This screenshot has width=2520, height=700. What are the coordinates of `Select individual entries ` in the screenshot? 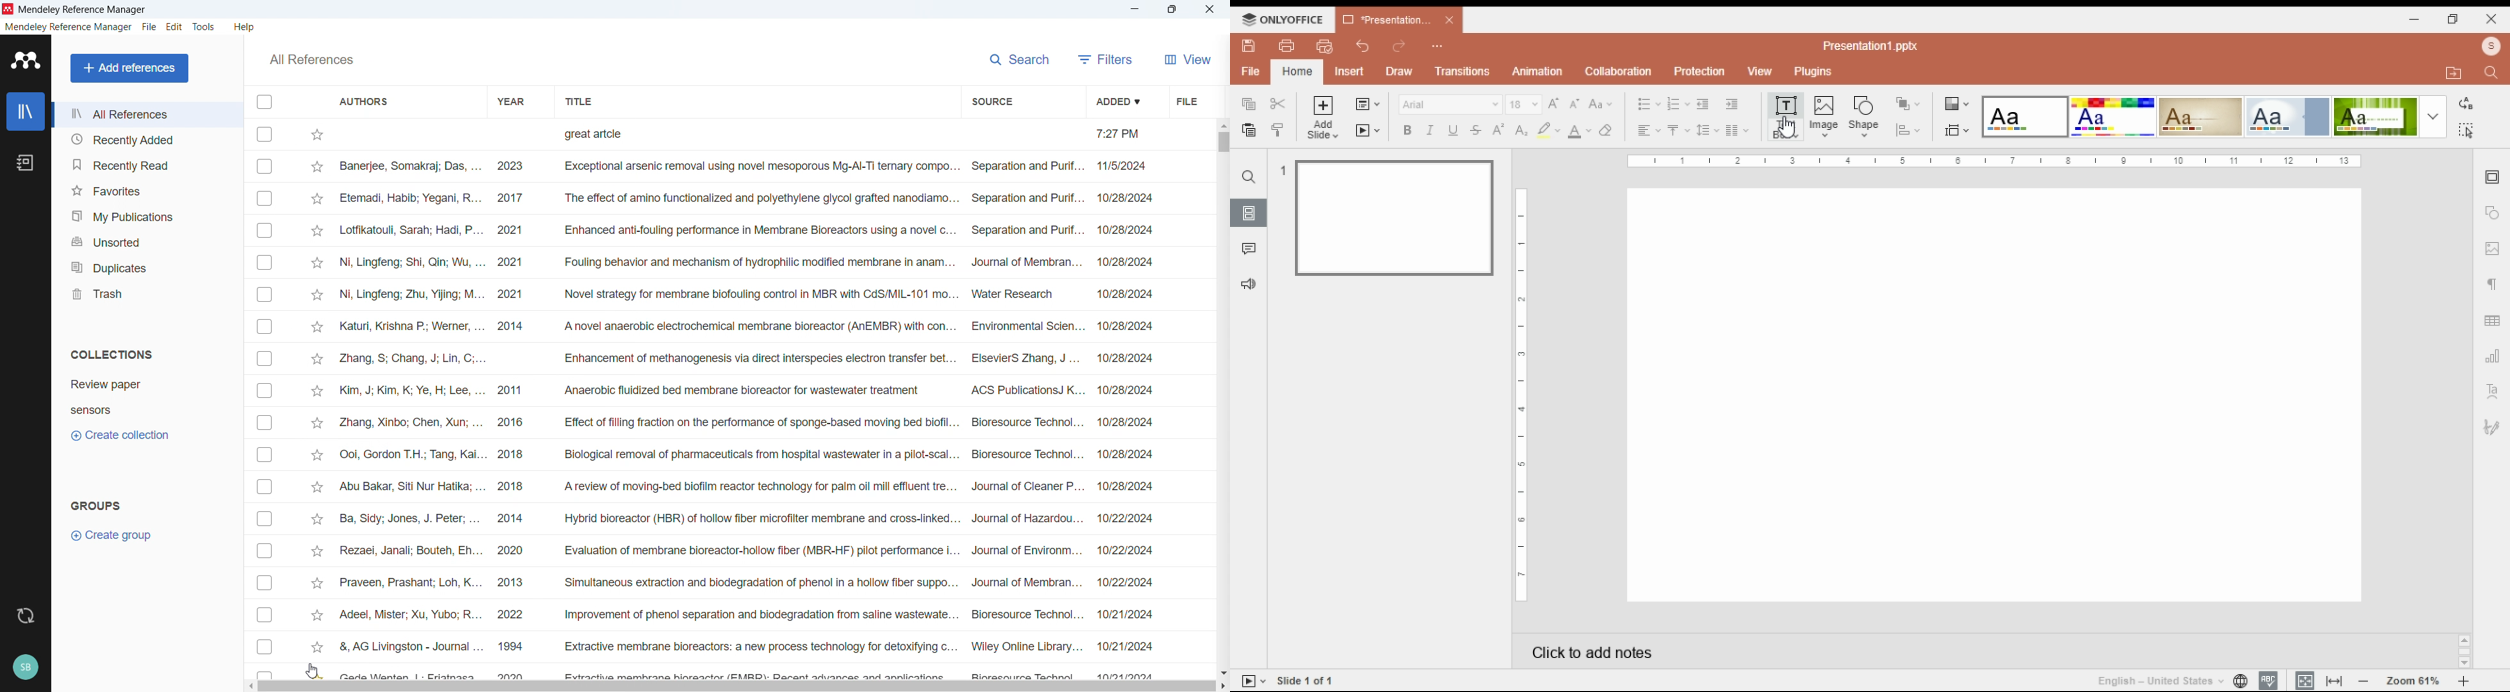 It's located at (264, 417).